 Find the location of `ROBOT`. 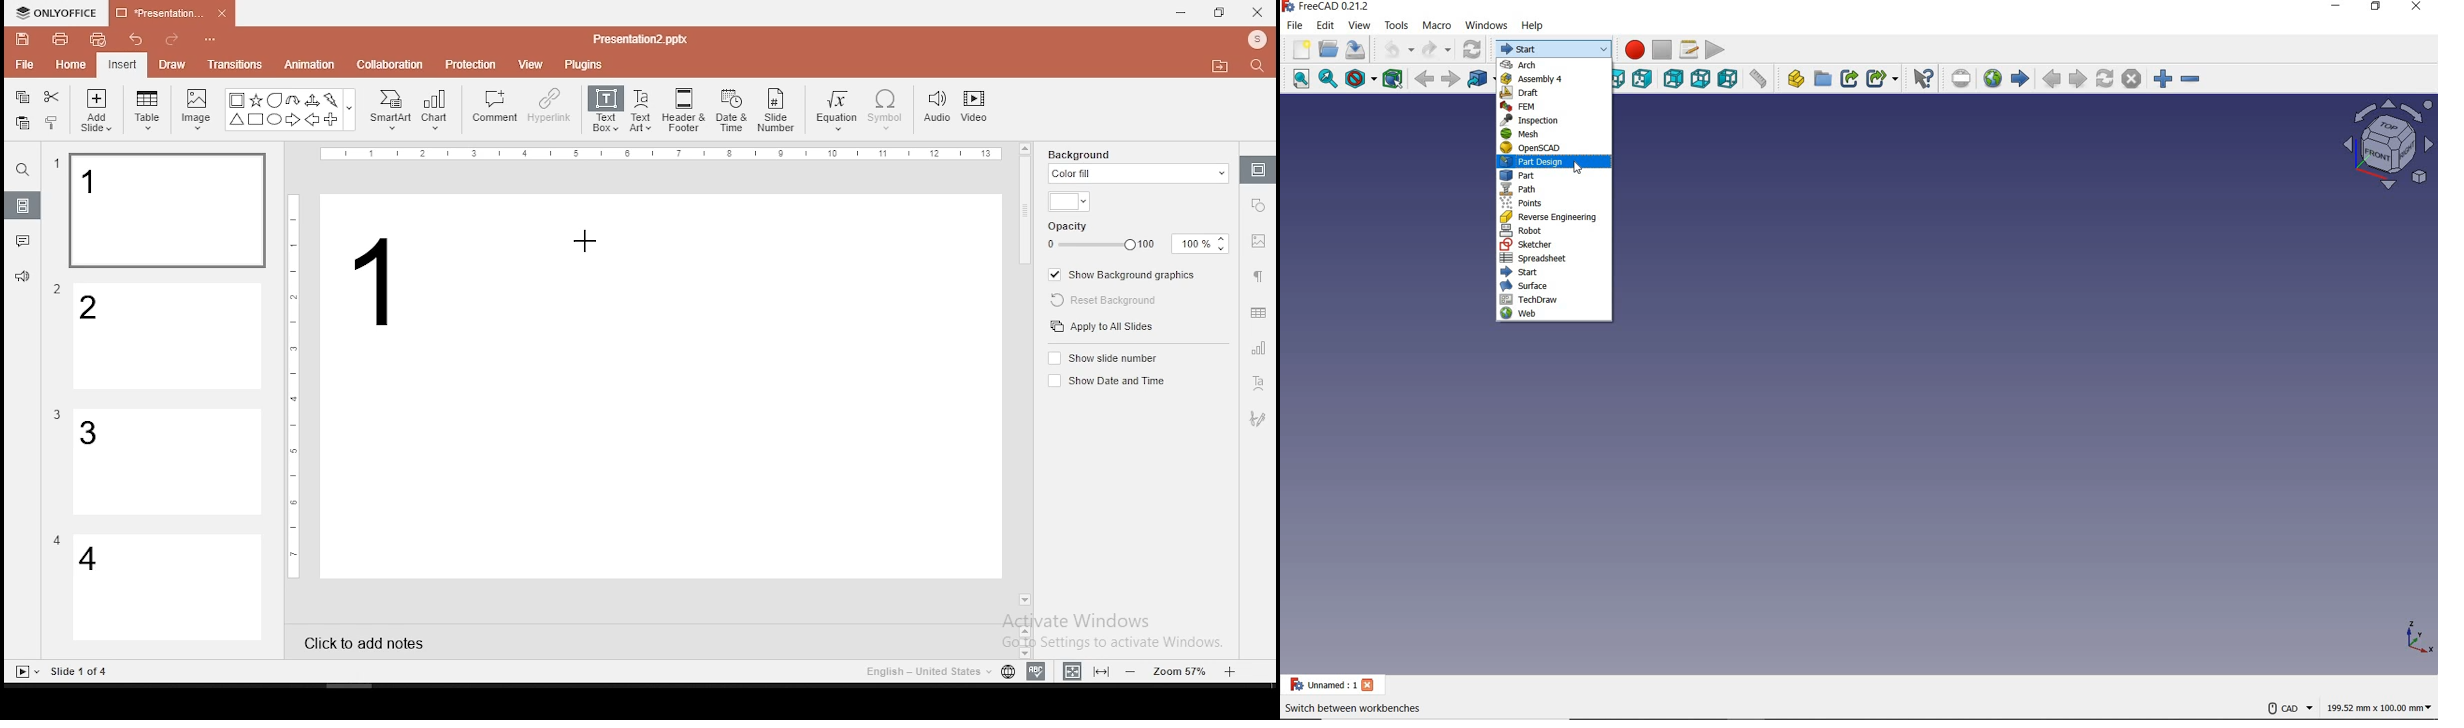

ROBOT is located at coordinates (1550, 230).